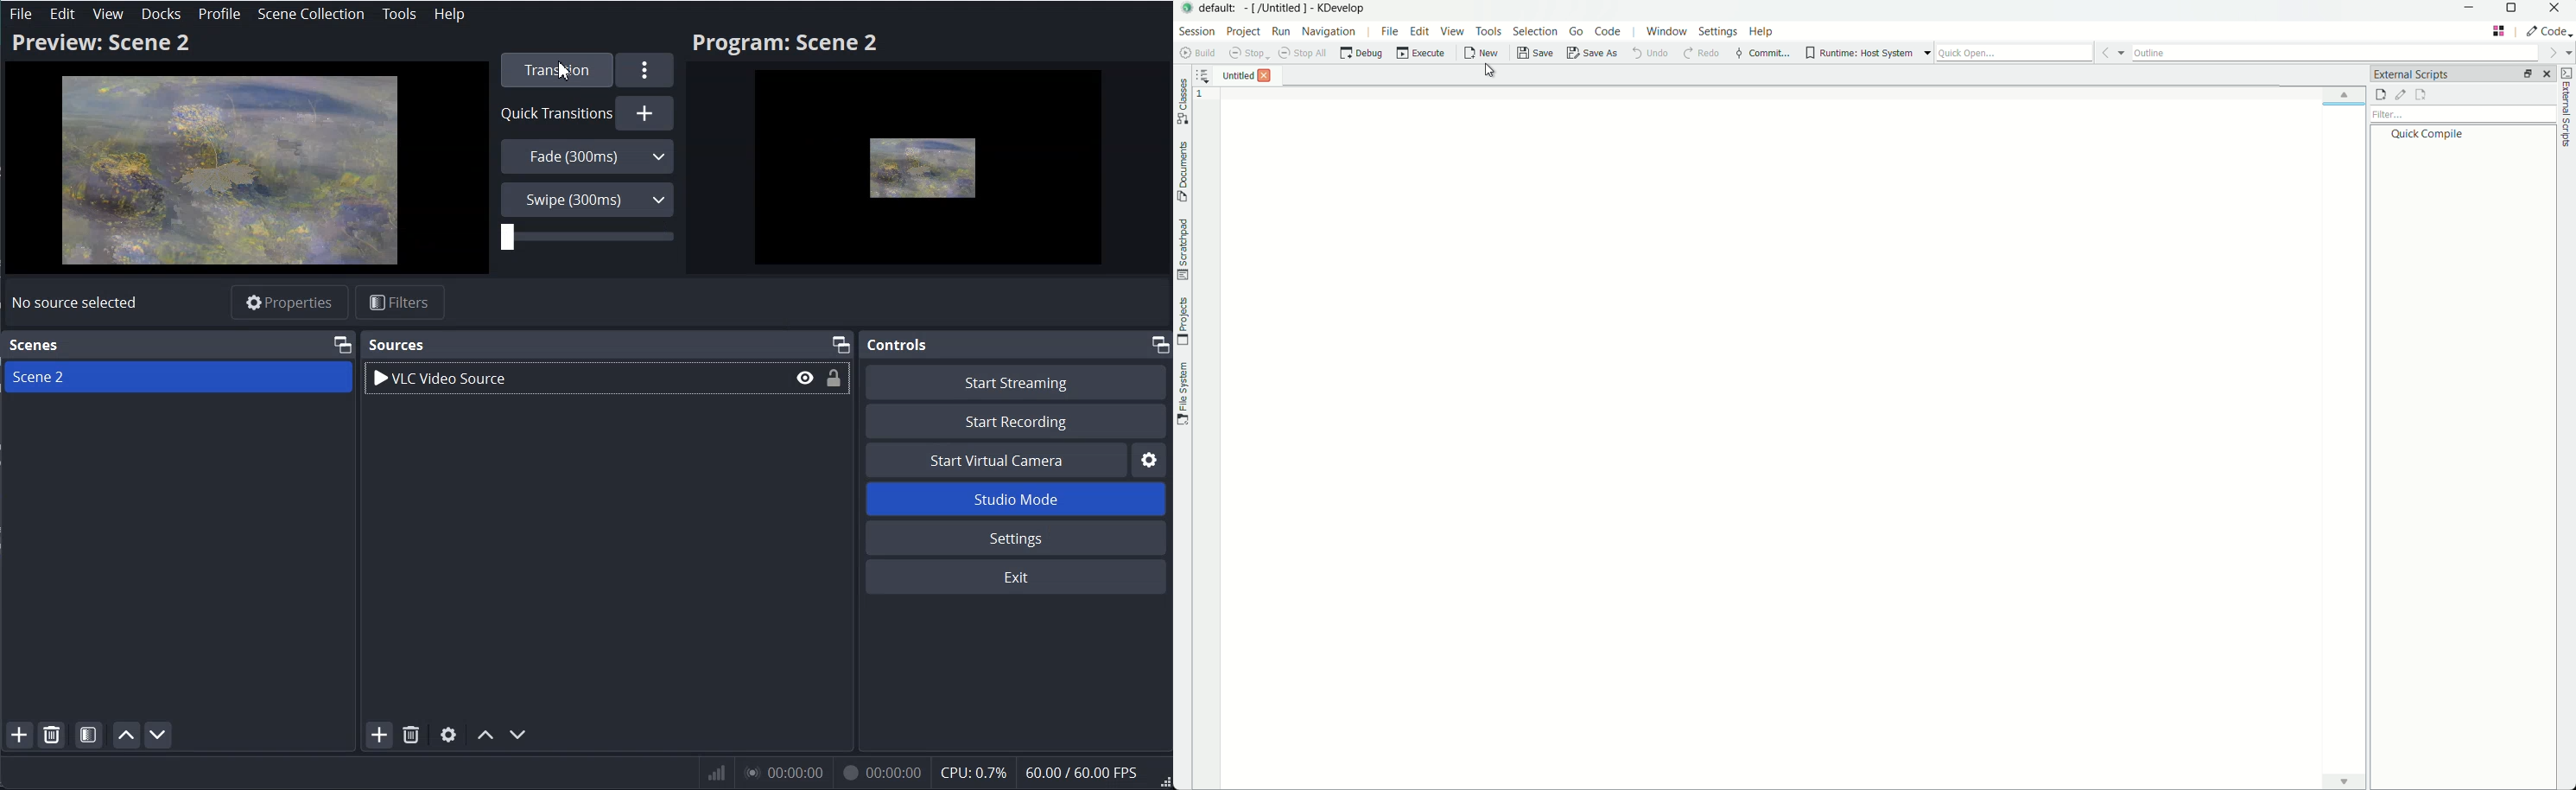  What do you see at coordinates (158, 734) in the screenshot?
I see `Move scene Down` at bounding box center [158, 734].